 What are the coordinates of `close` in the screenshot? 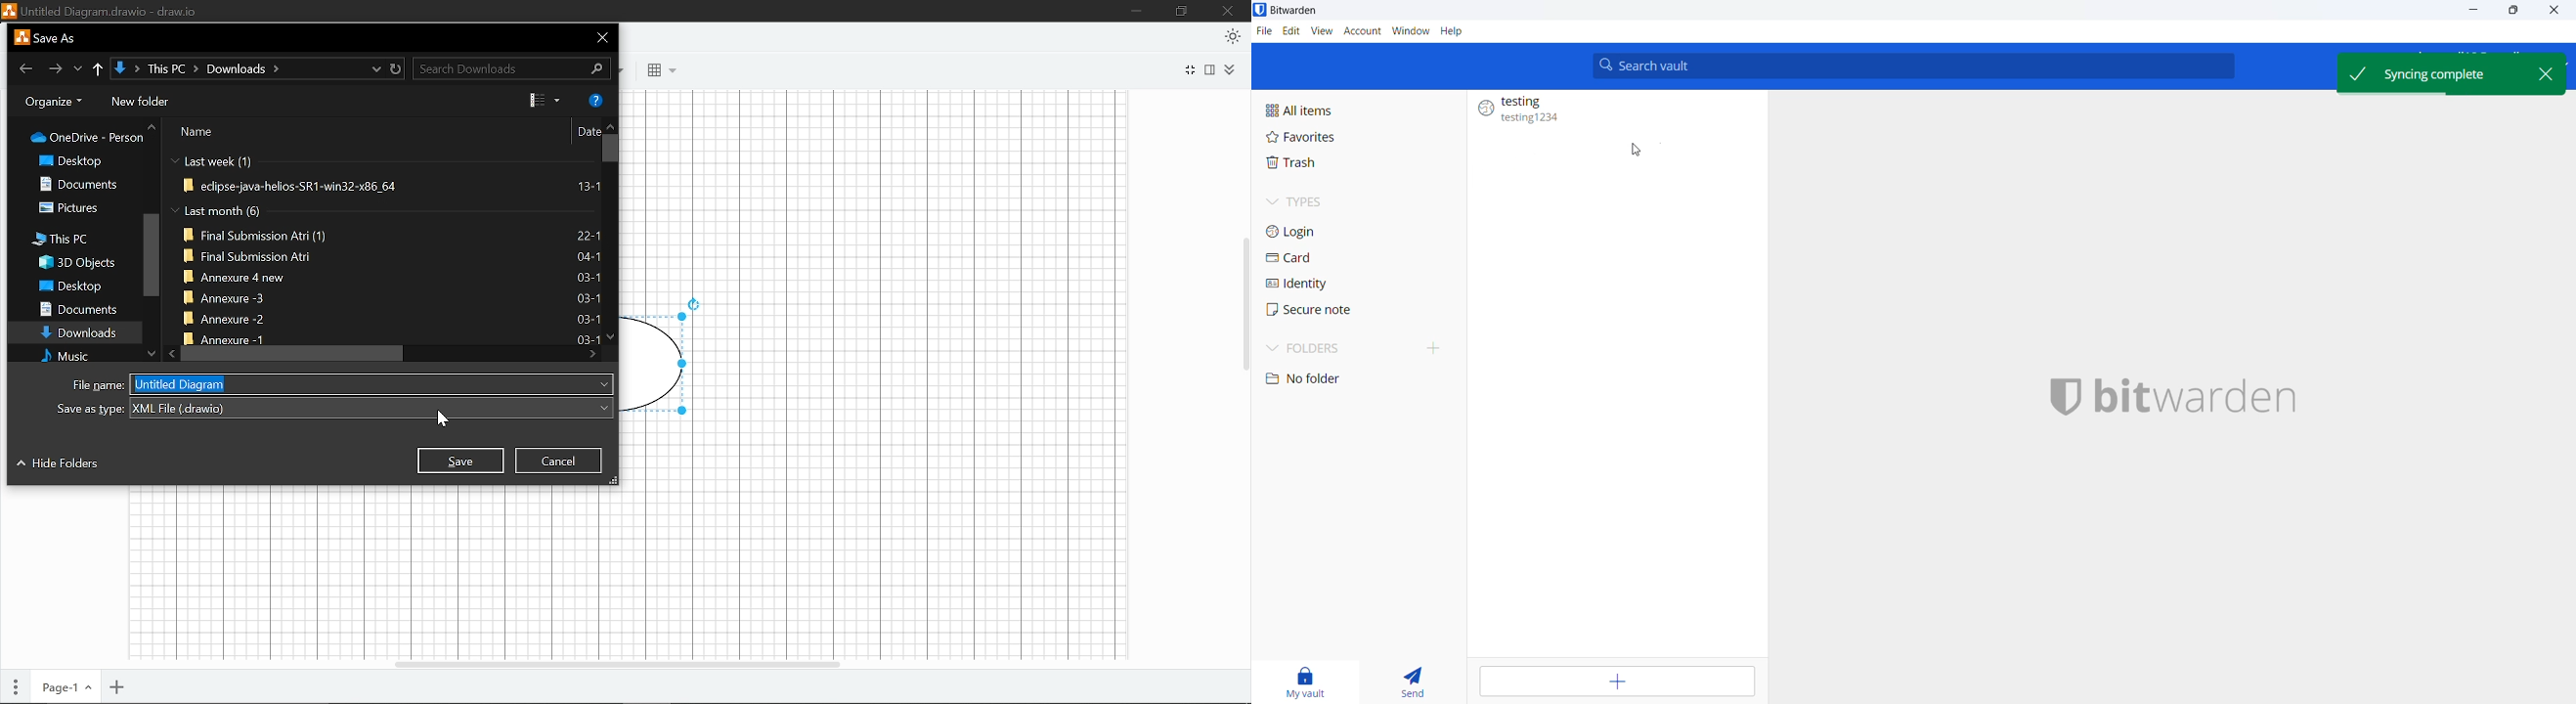 It's located at (604, 36).